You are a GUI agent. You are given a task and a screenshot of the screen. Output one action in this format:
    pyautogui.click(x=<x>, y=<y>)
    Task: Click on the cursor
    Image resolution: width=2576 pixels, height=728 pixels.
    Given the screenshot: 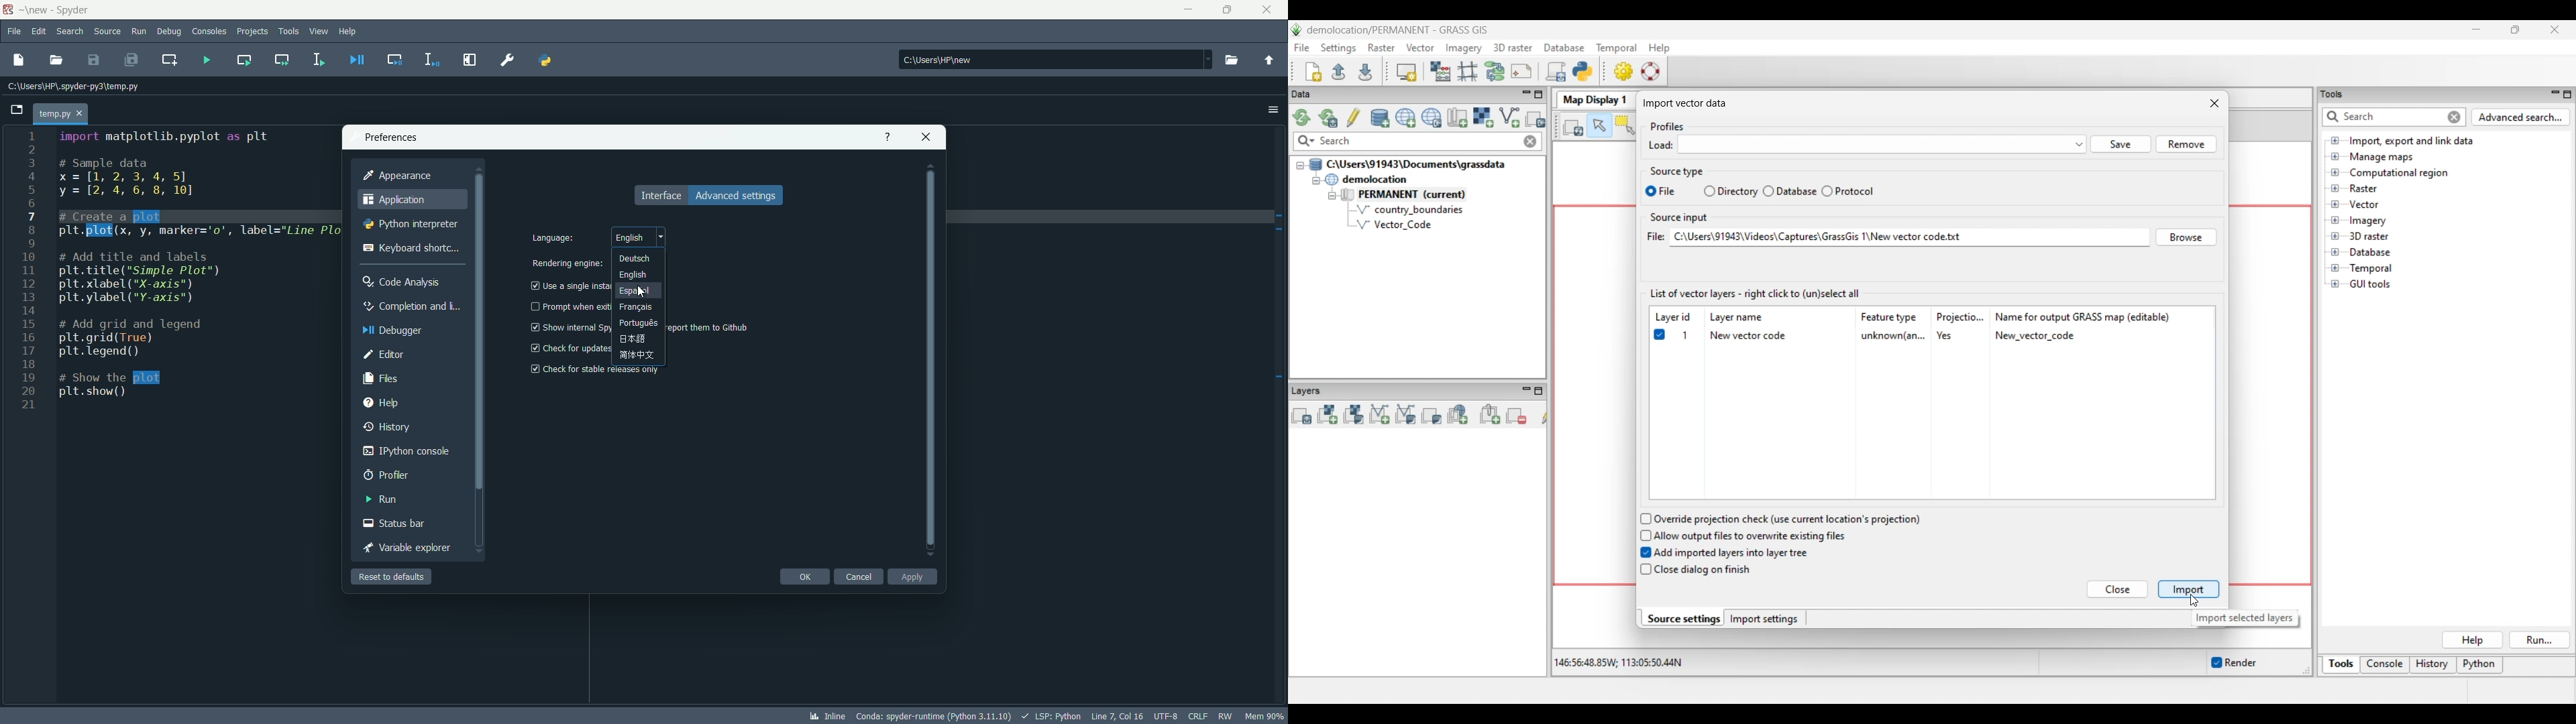 What is the action you would take?
    pyautogui.click(x=643, y=292)
    